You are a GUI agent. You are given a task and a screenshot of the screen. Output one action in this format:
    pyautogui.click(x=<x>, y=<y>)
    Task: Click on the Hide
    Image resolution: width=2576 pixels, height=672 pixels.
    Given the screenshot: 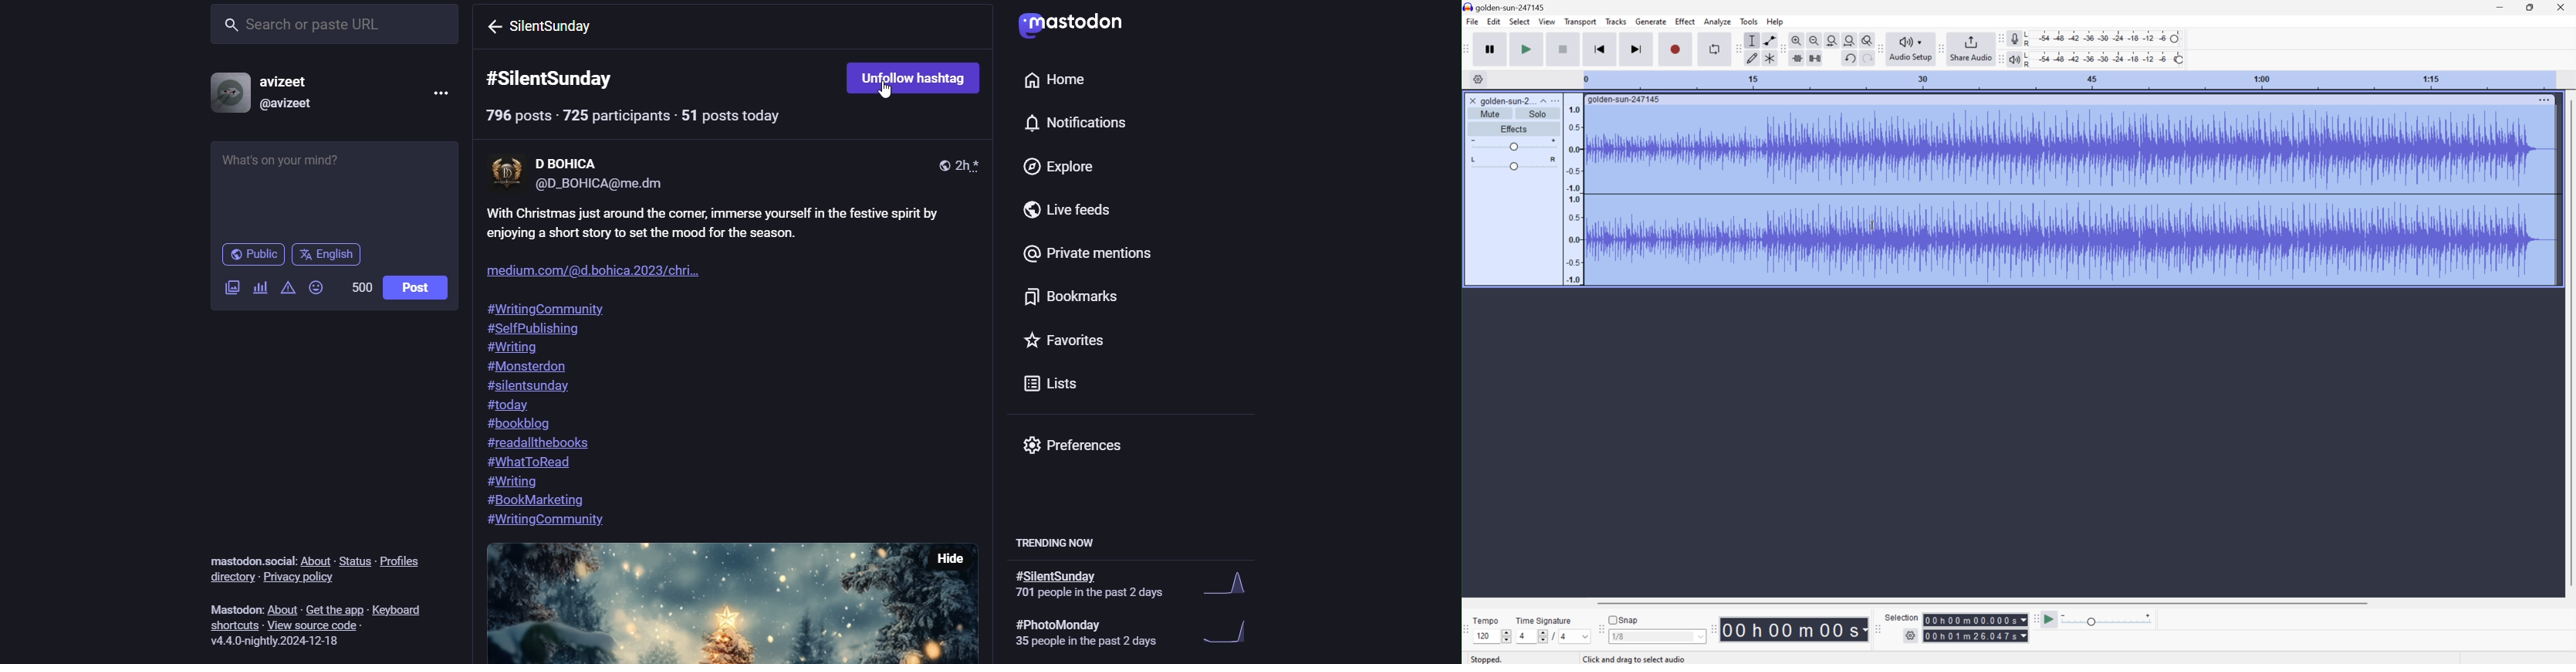 What is the action you would take?
    pyautogui.click(x=952, y=557)
    